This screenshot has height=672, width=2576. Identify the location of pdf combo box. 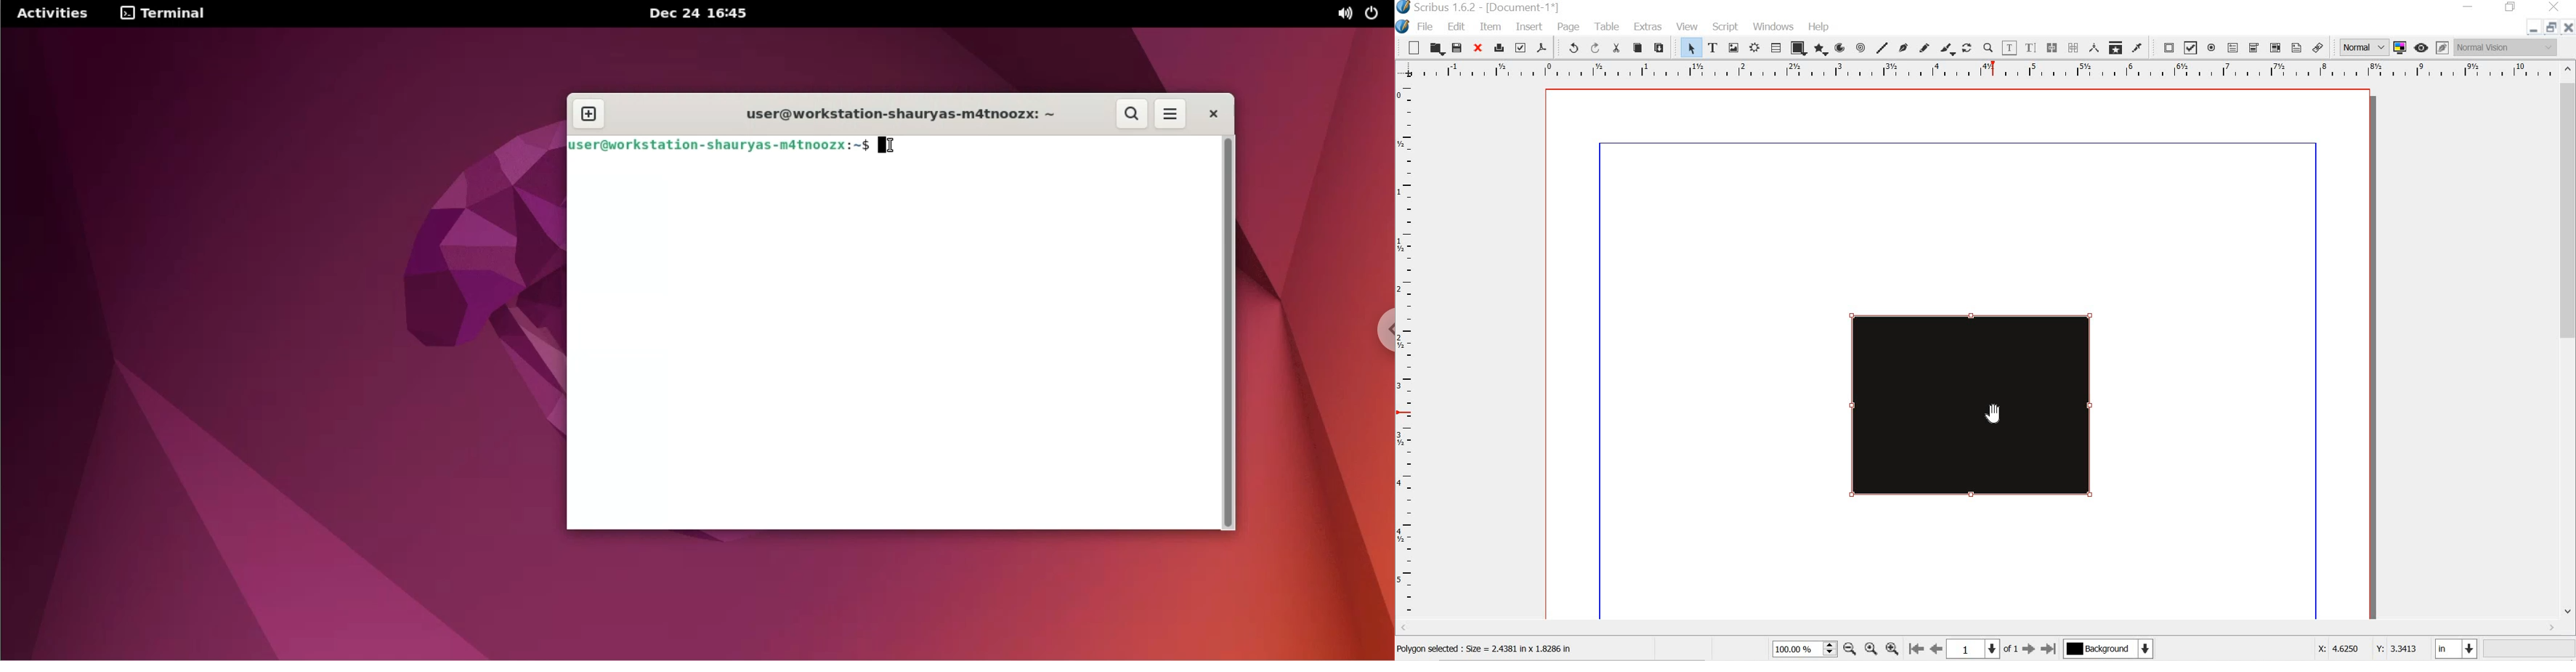
(2253, 47).